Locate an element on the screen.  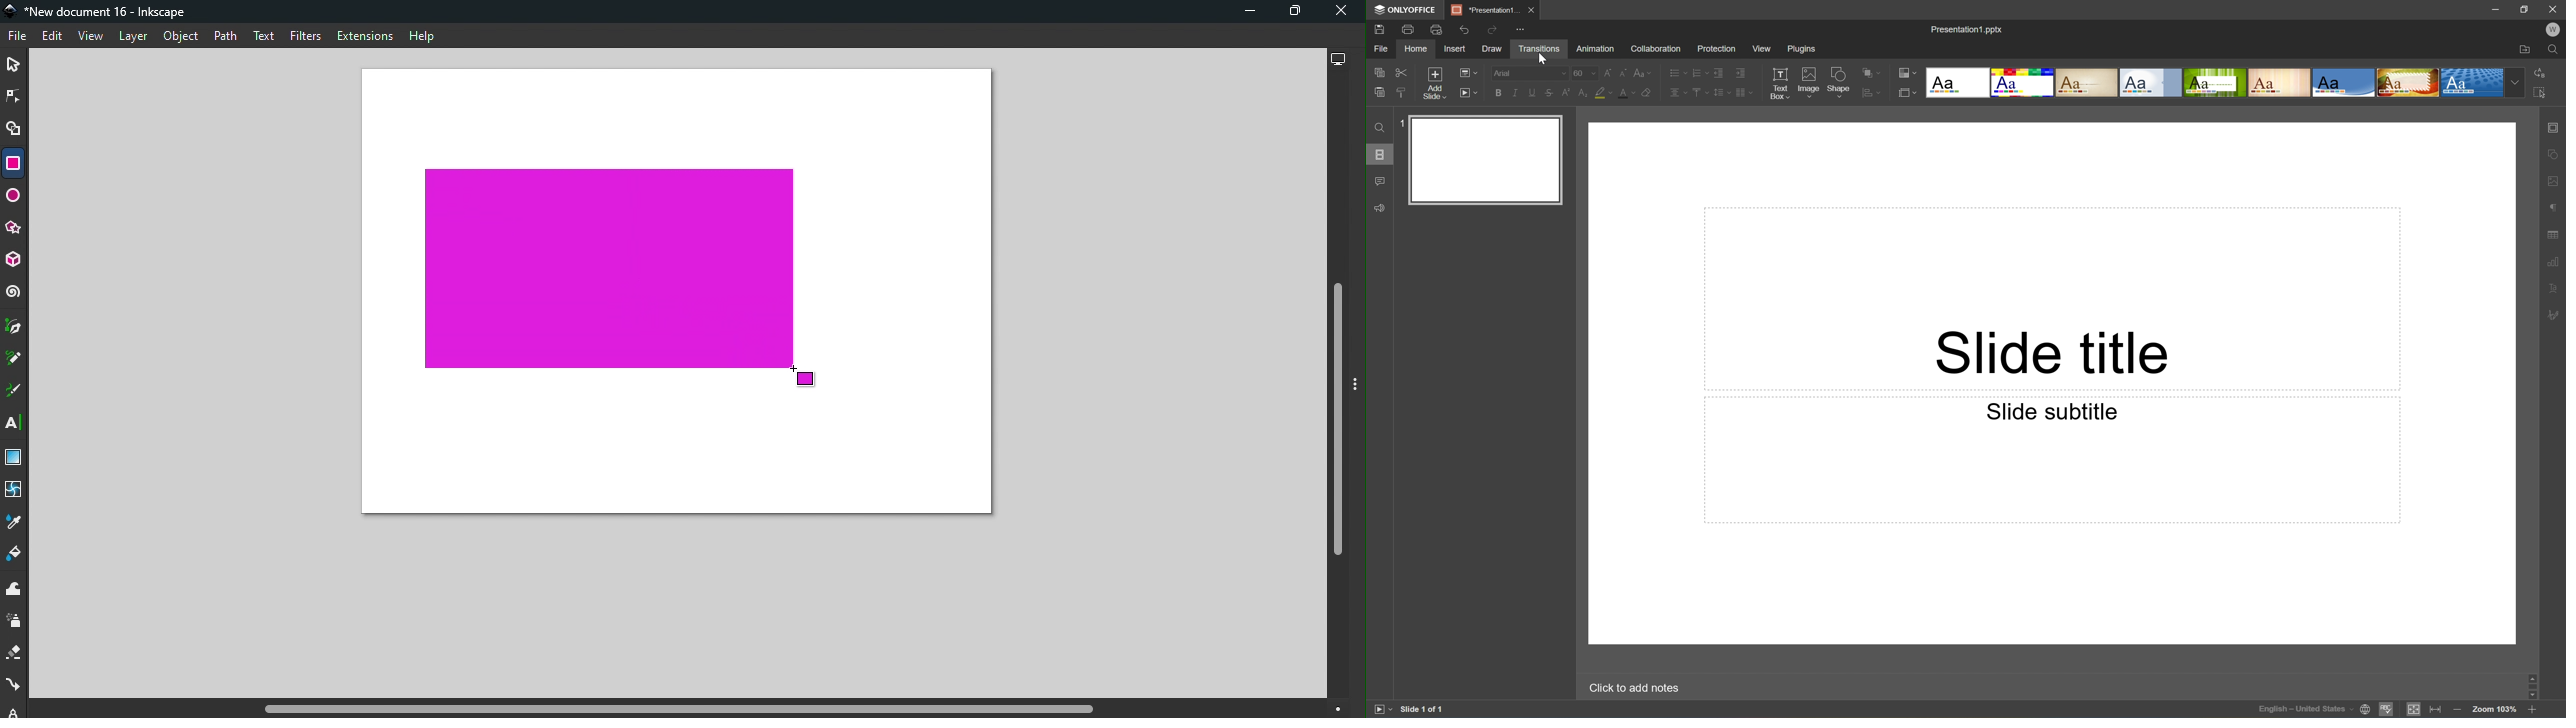
Office is located at coordinates (2344, 83).